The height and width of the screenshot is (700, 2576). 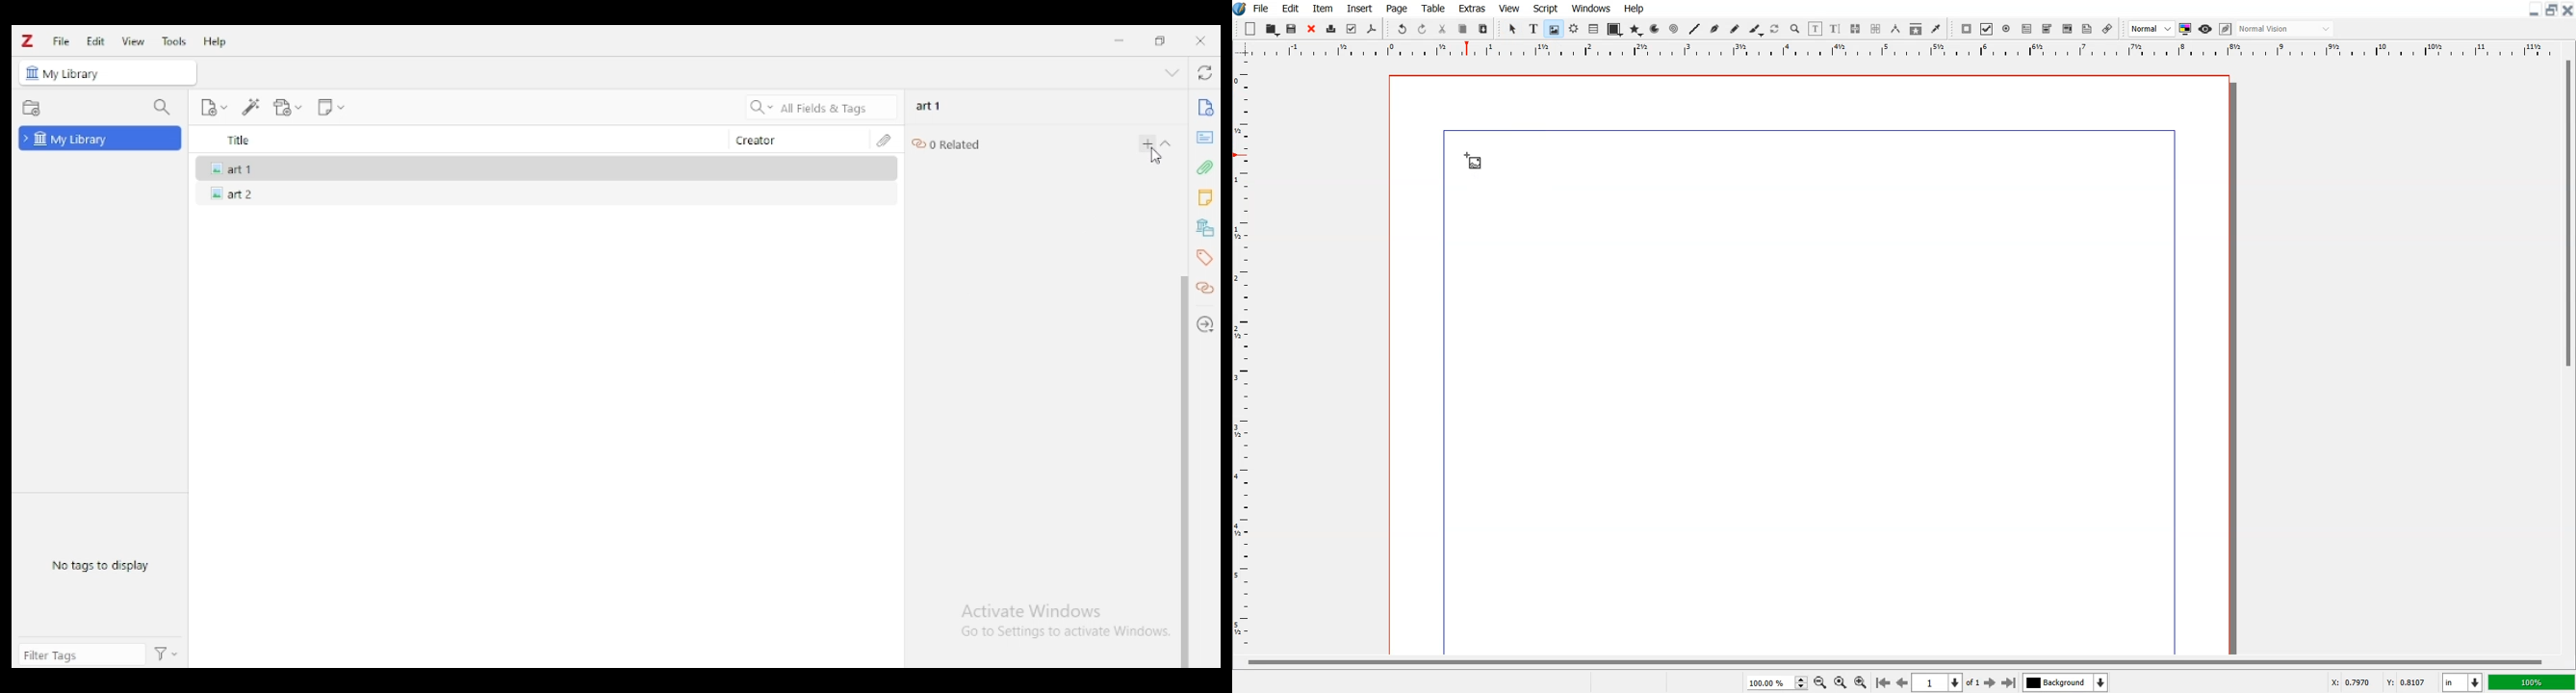 I want to click on Go to Next Page, so click(x=1992, y=683).